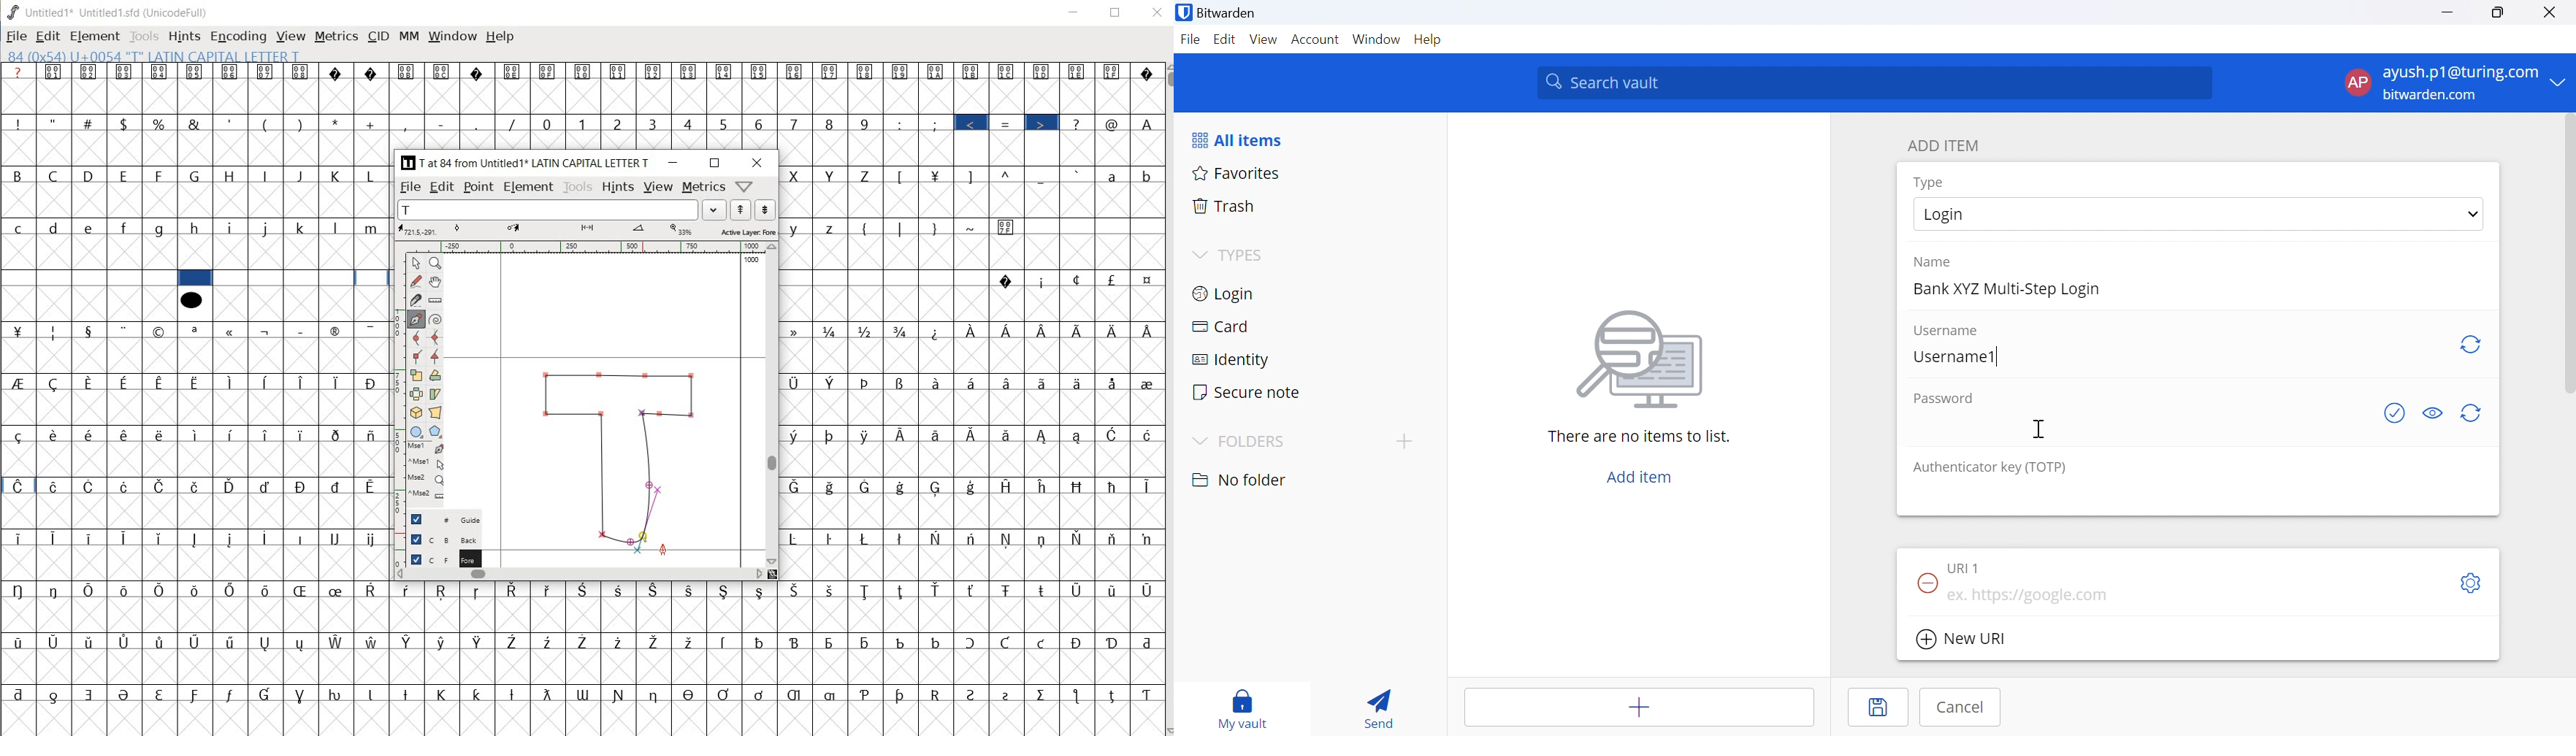 The height and width of the screenshot is (756, 2576). What do you see at coordinates (267, 227) in the screenshot?
I see `j` at bounding box center [267, 227].